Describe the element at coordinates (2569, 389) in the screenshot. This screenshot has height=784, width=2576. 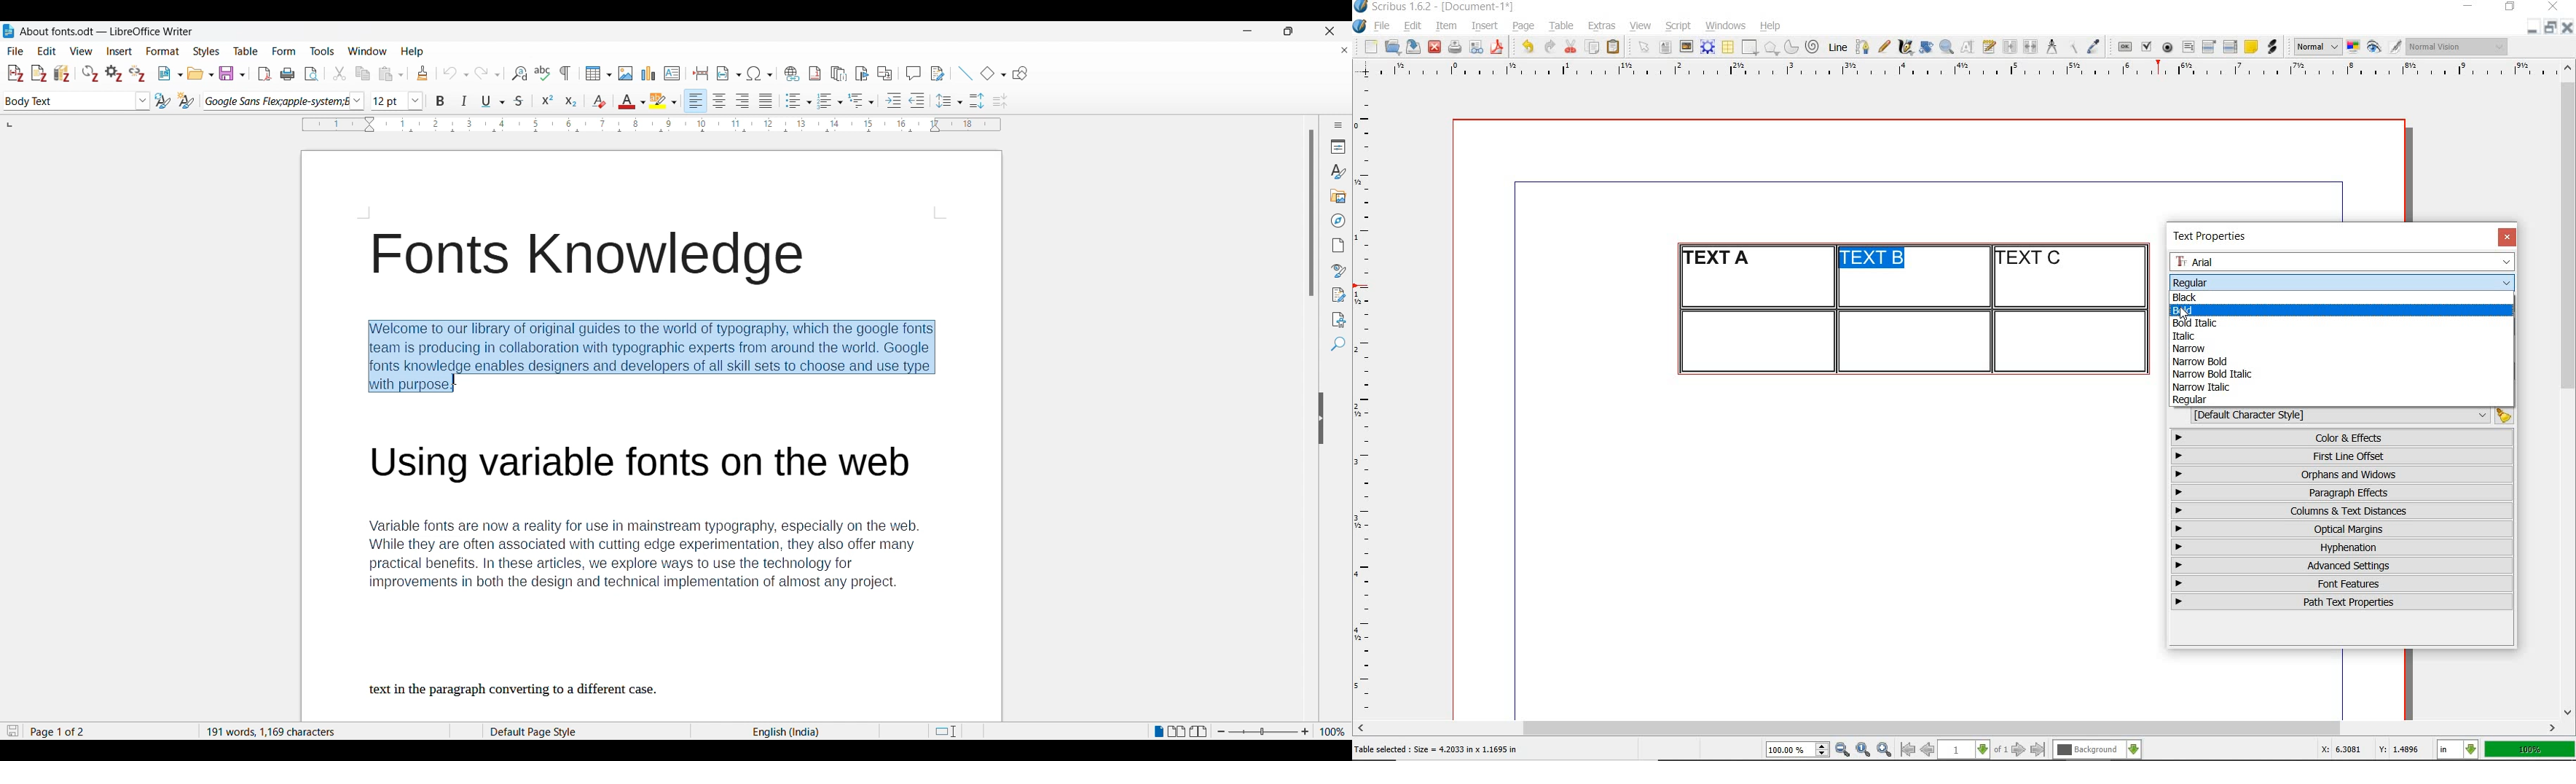
I see `scrollbar` at that location.